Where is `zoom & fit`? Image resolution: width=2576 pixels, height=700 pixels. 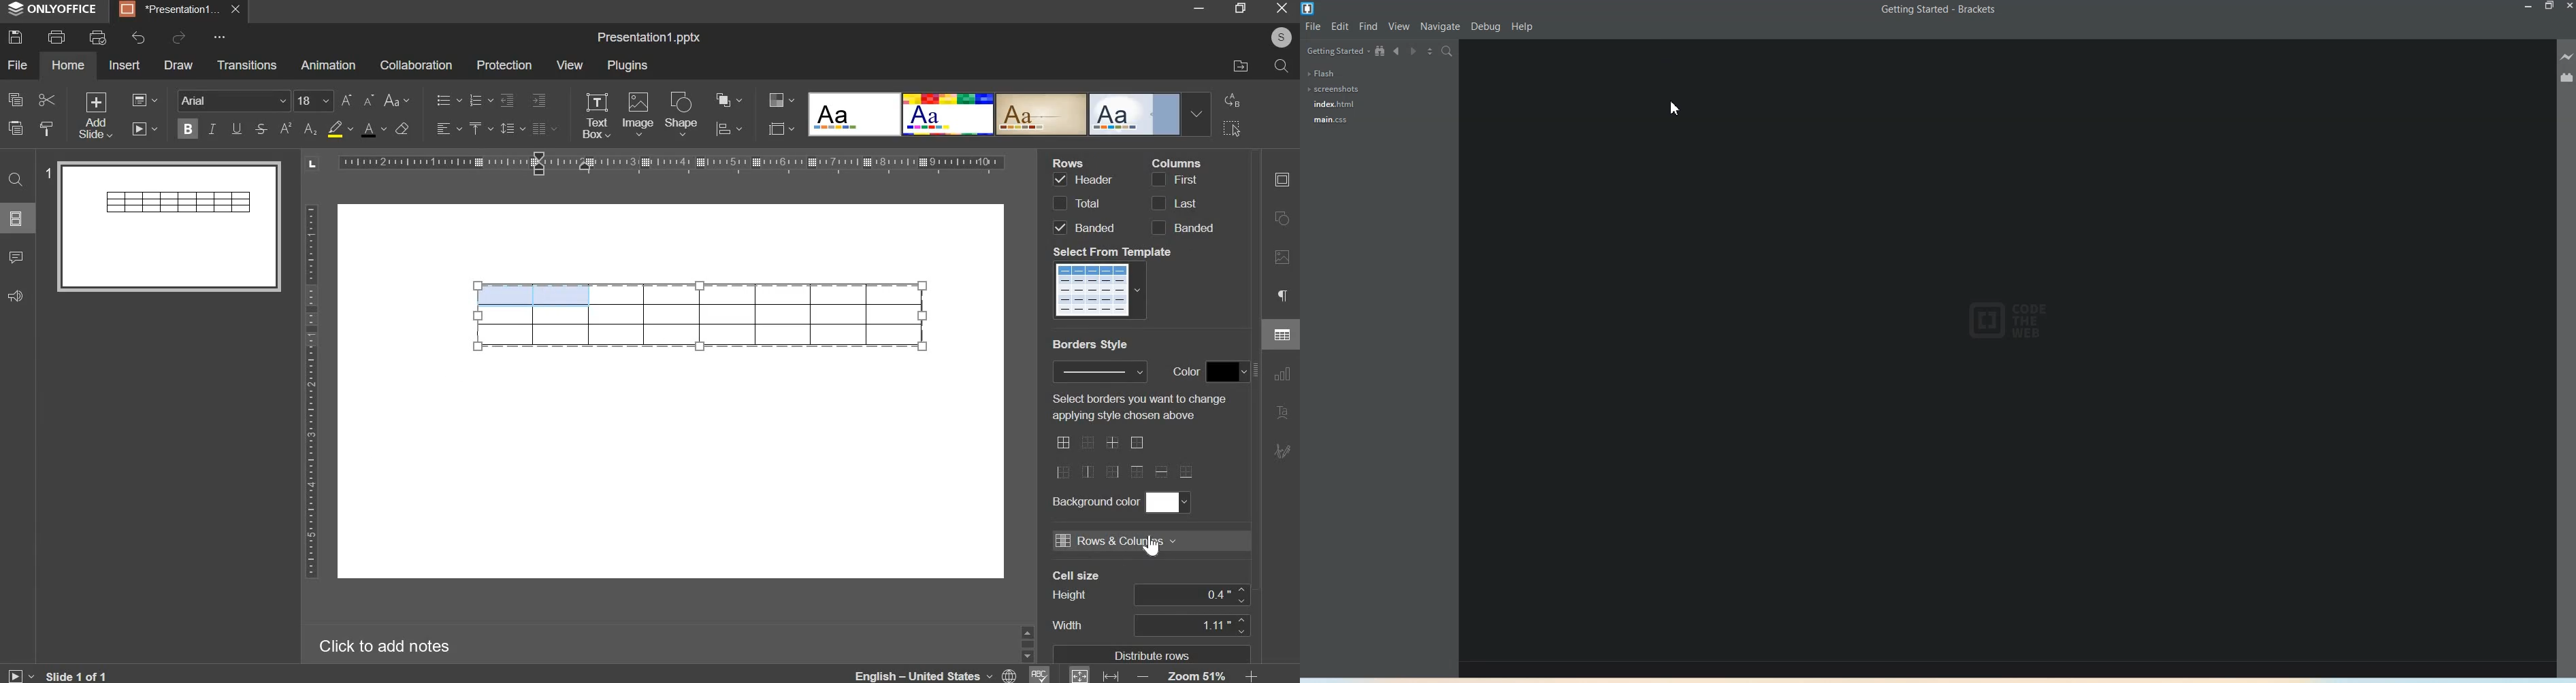 zoom & fit is located at coordinates (1162, 674).